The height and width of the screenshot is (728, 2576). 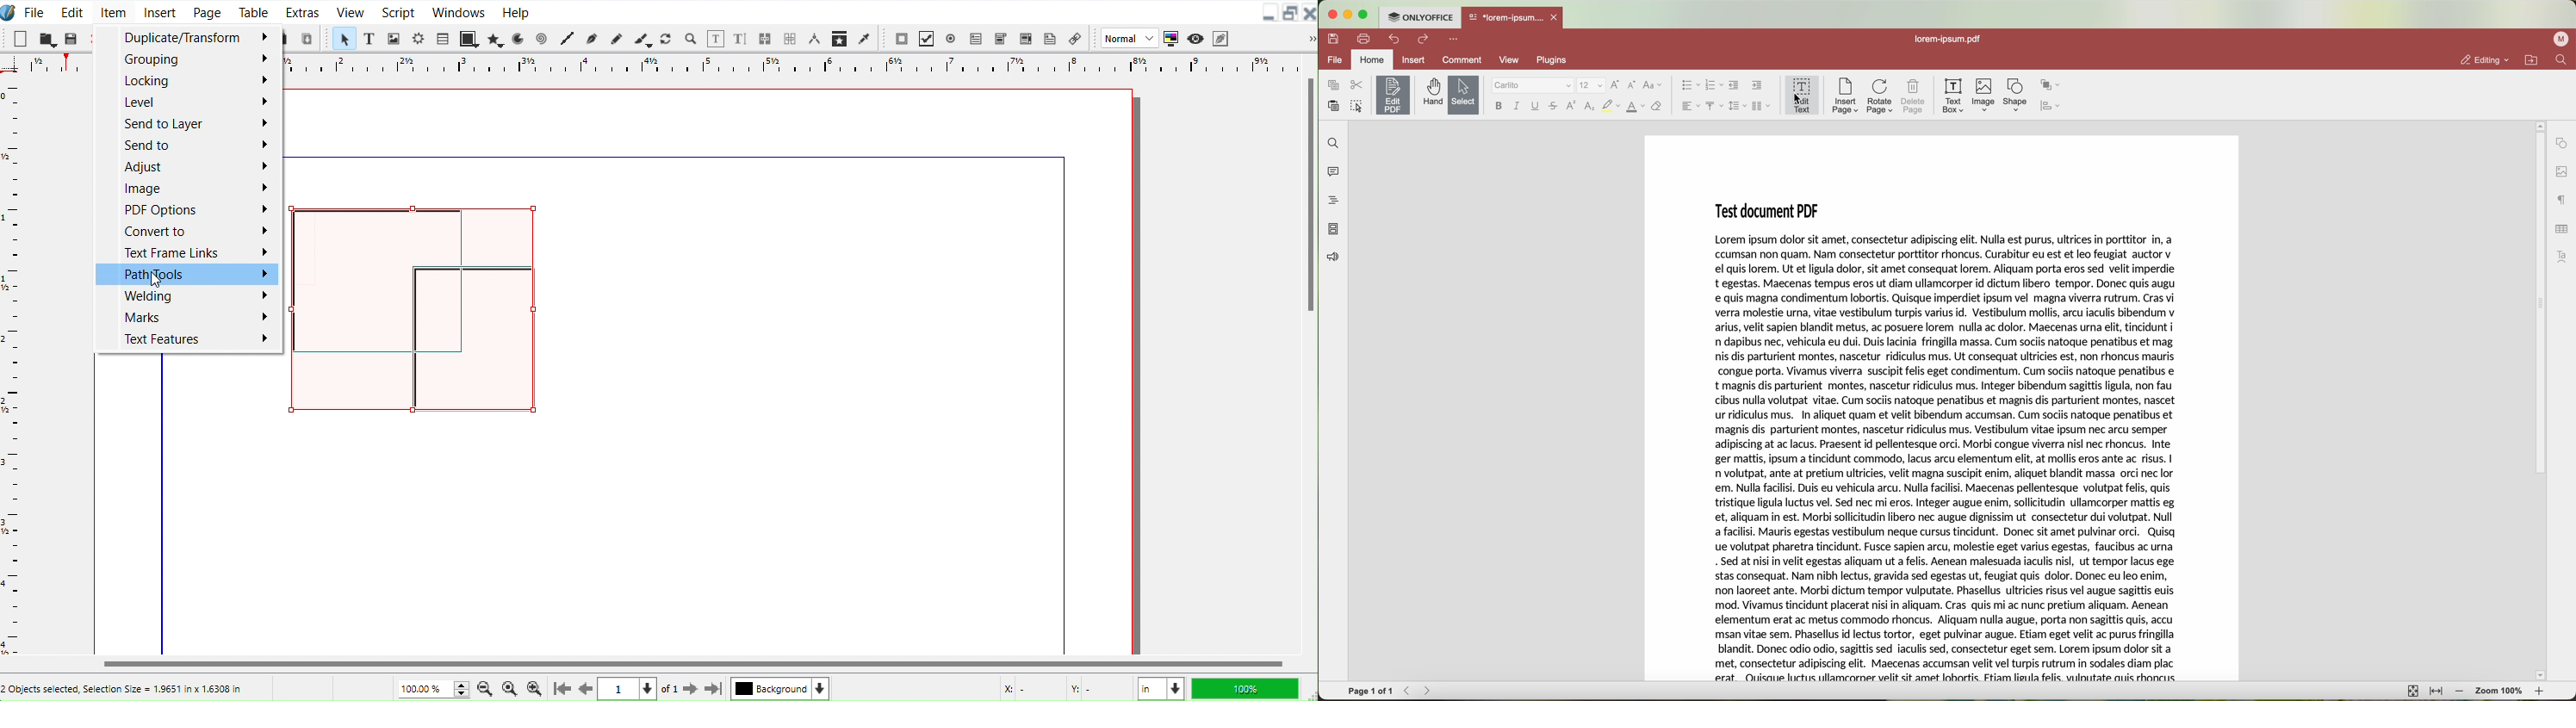 I want to click on highlight color, so click(x=1611, y=106).